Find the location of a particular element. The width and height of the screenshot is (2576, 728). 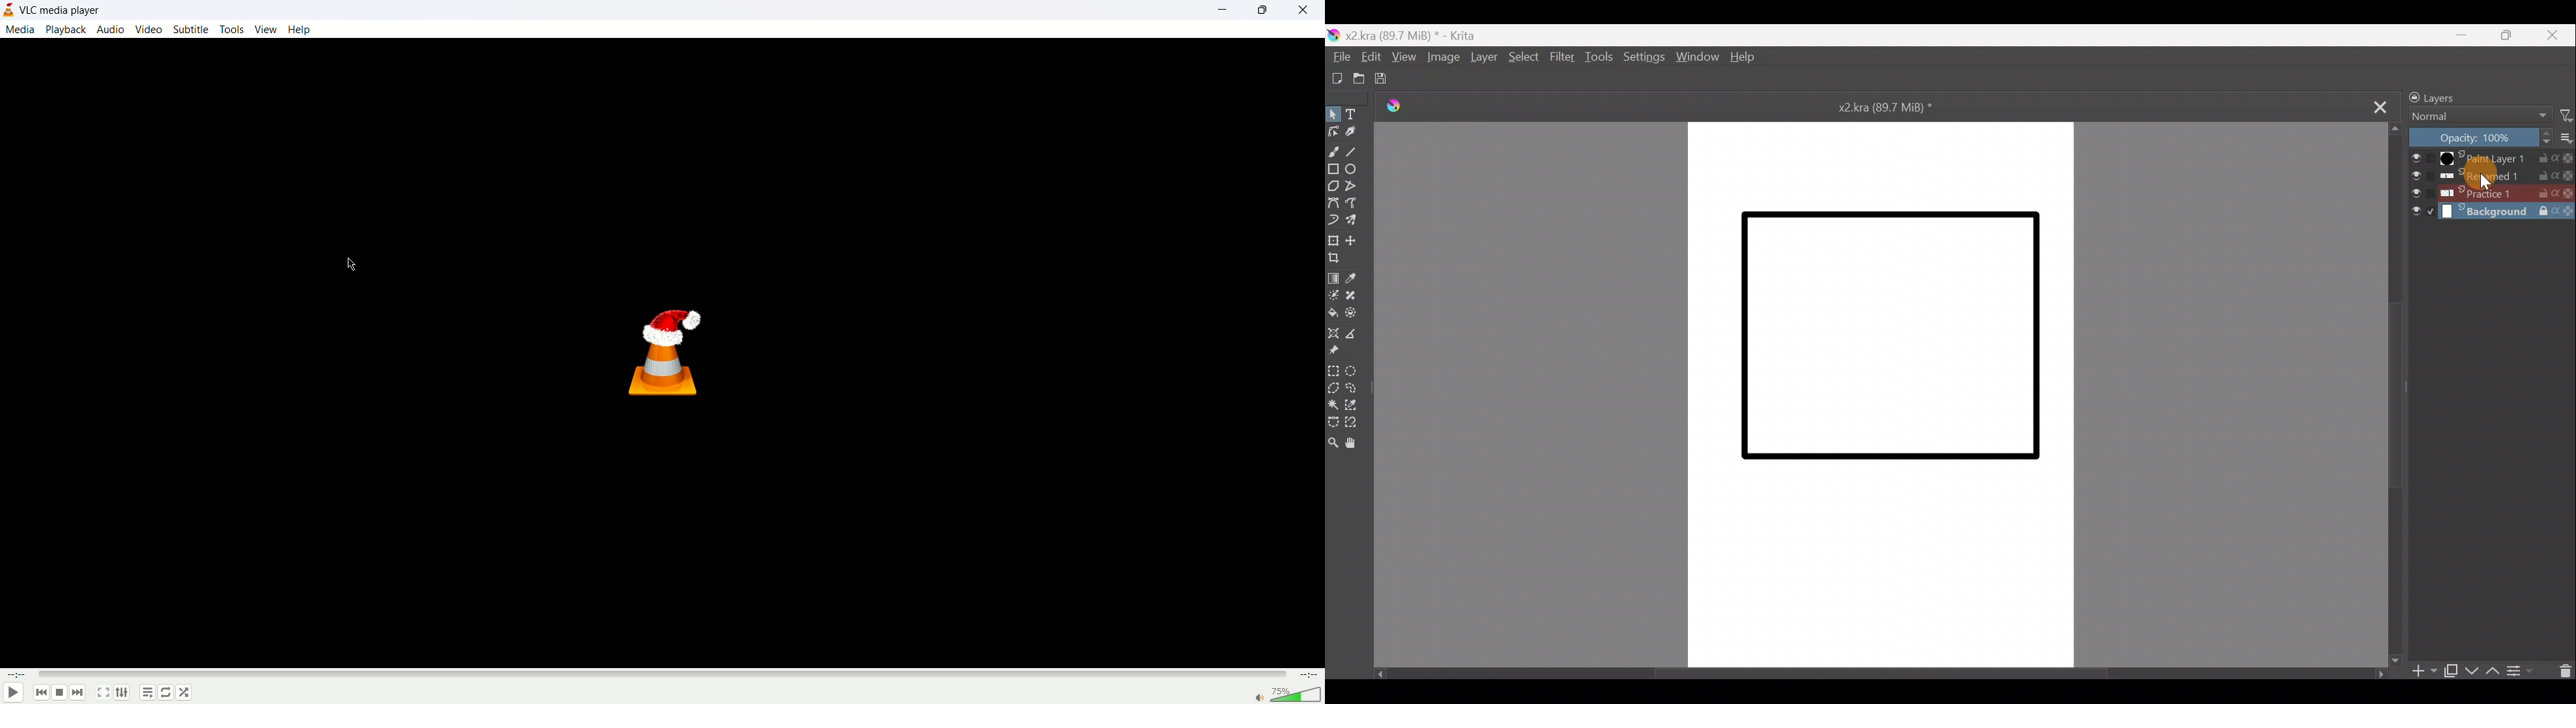

tools is located at coordinates (231, 29).